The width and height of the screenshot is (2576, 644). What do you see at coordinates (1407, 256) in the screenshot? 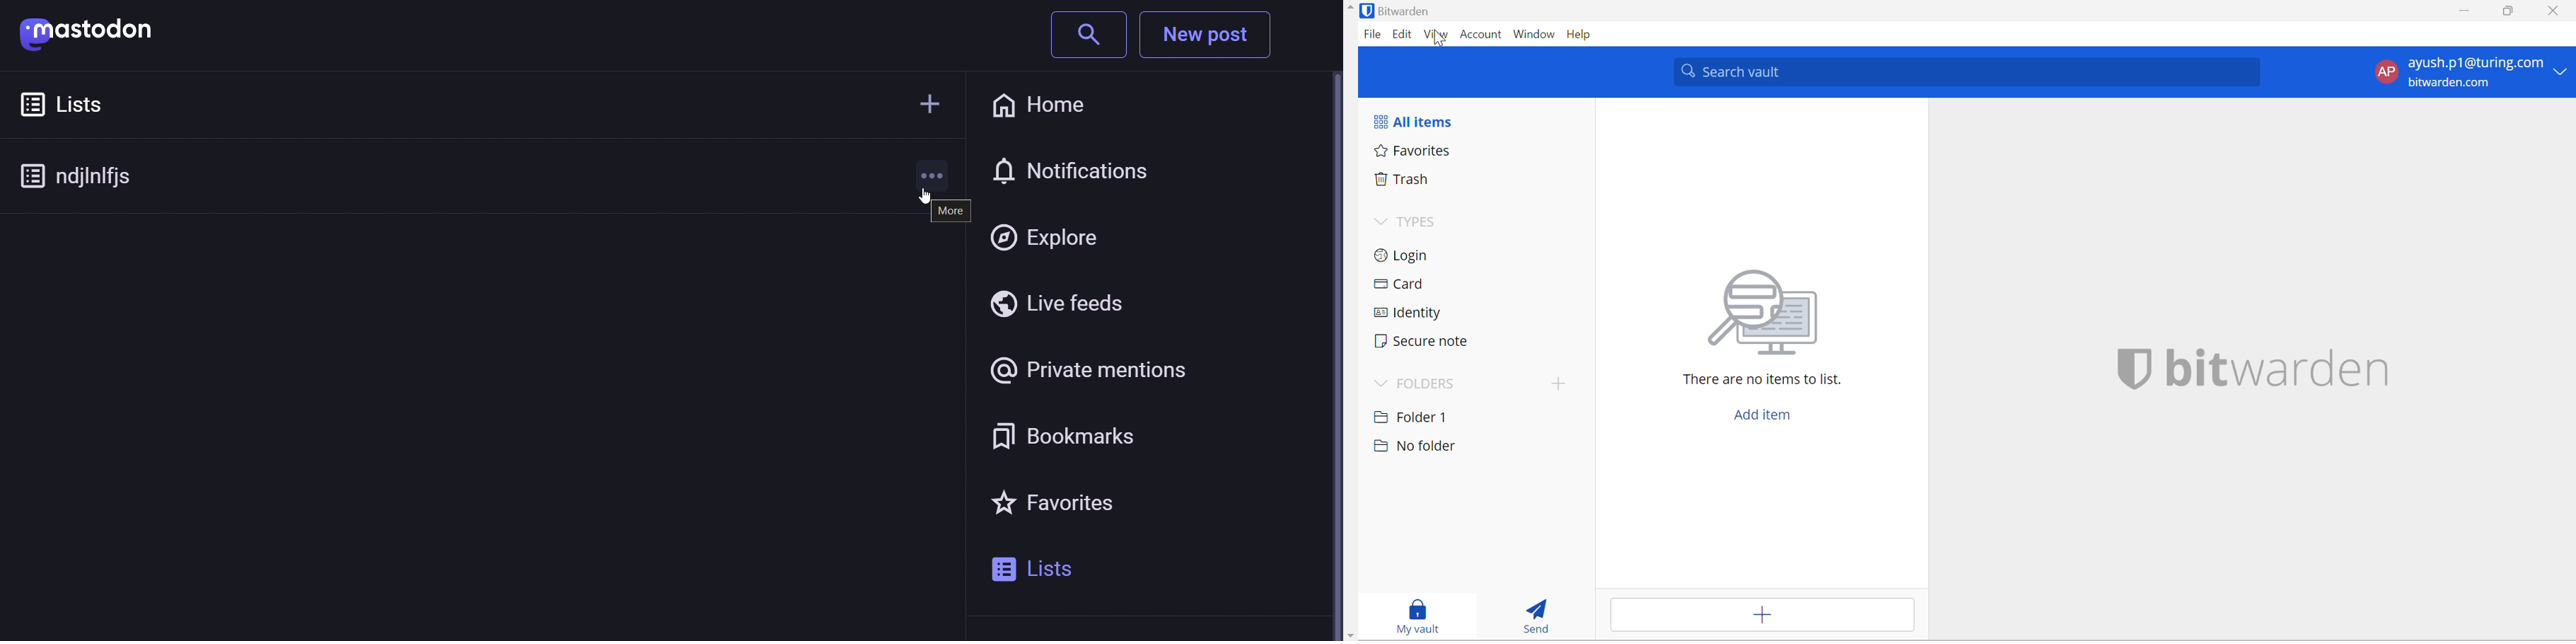
I see `Login` at bounding box center [1407, 256].